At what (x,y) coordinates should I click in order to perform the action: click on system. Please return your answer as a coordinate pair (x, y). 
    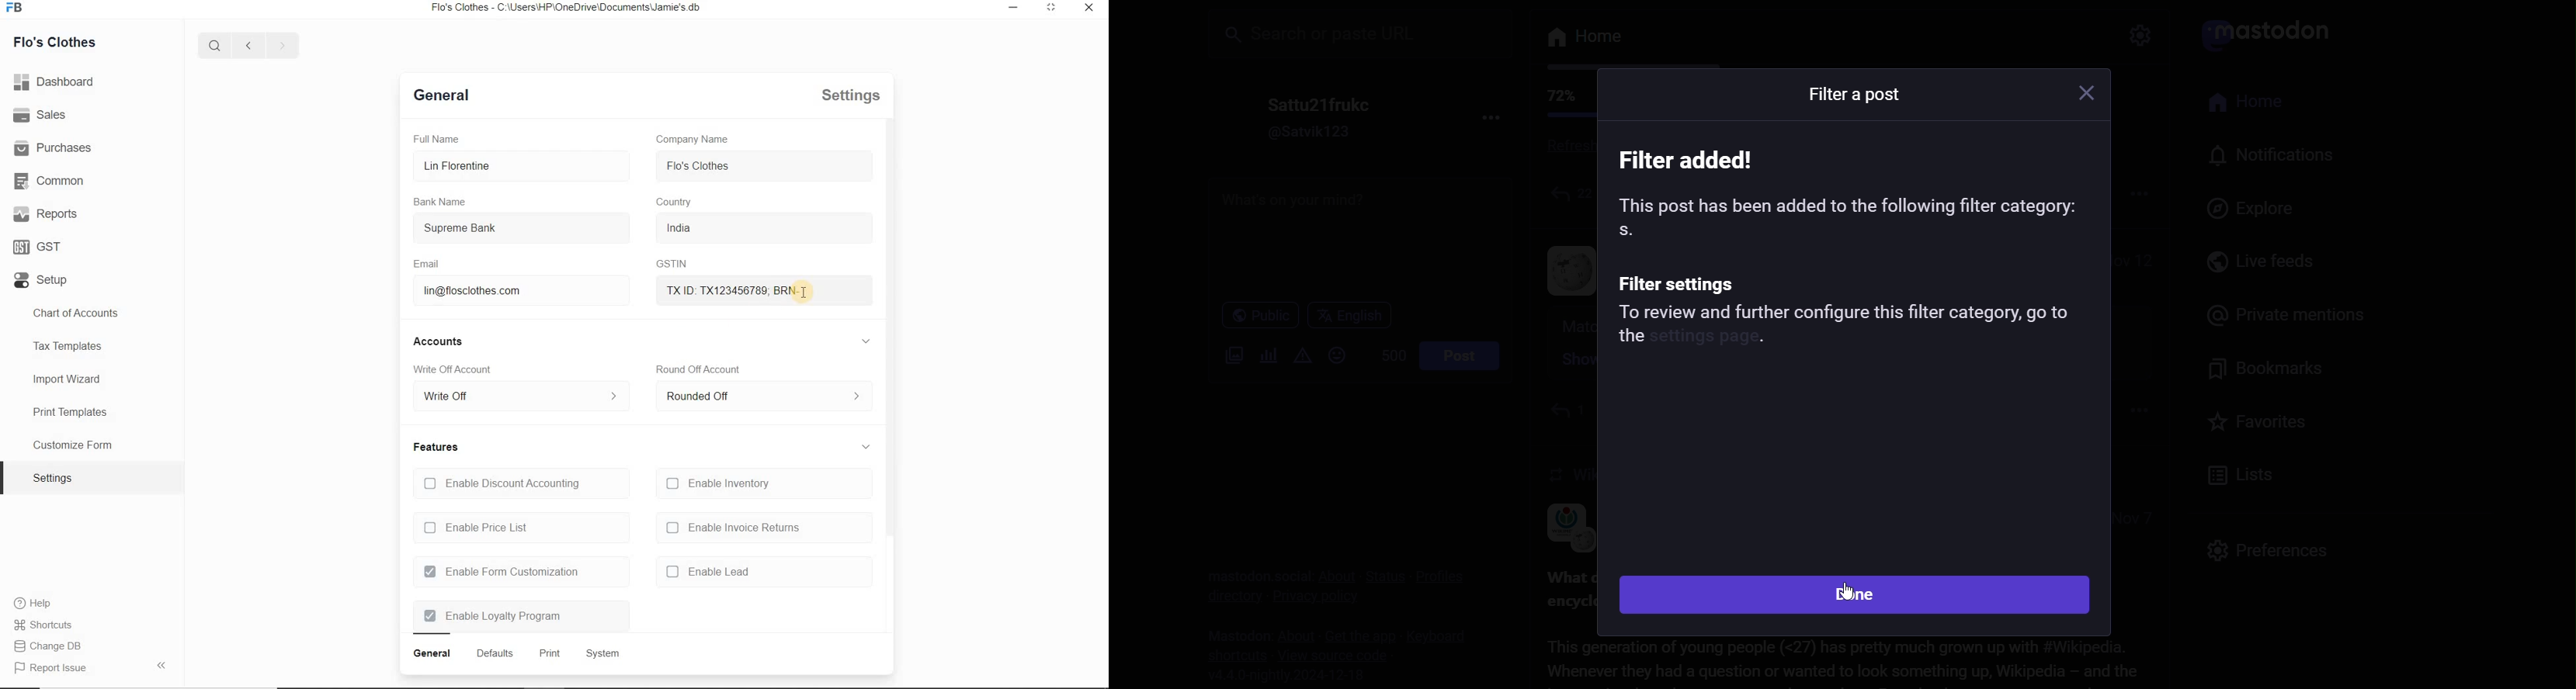
    Looking at the image, I should click on (602, 653).